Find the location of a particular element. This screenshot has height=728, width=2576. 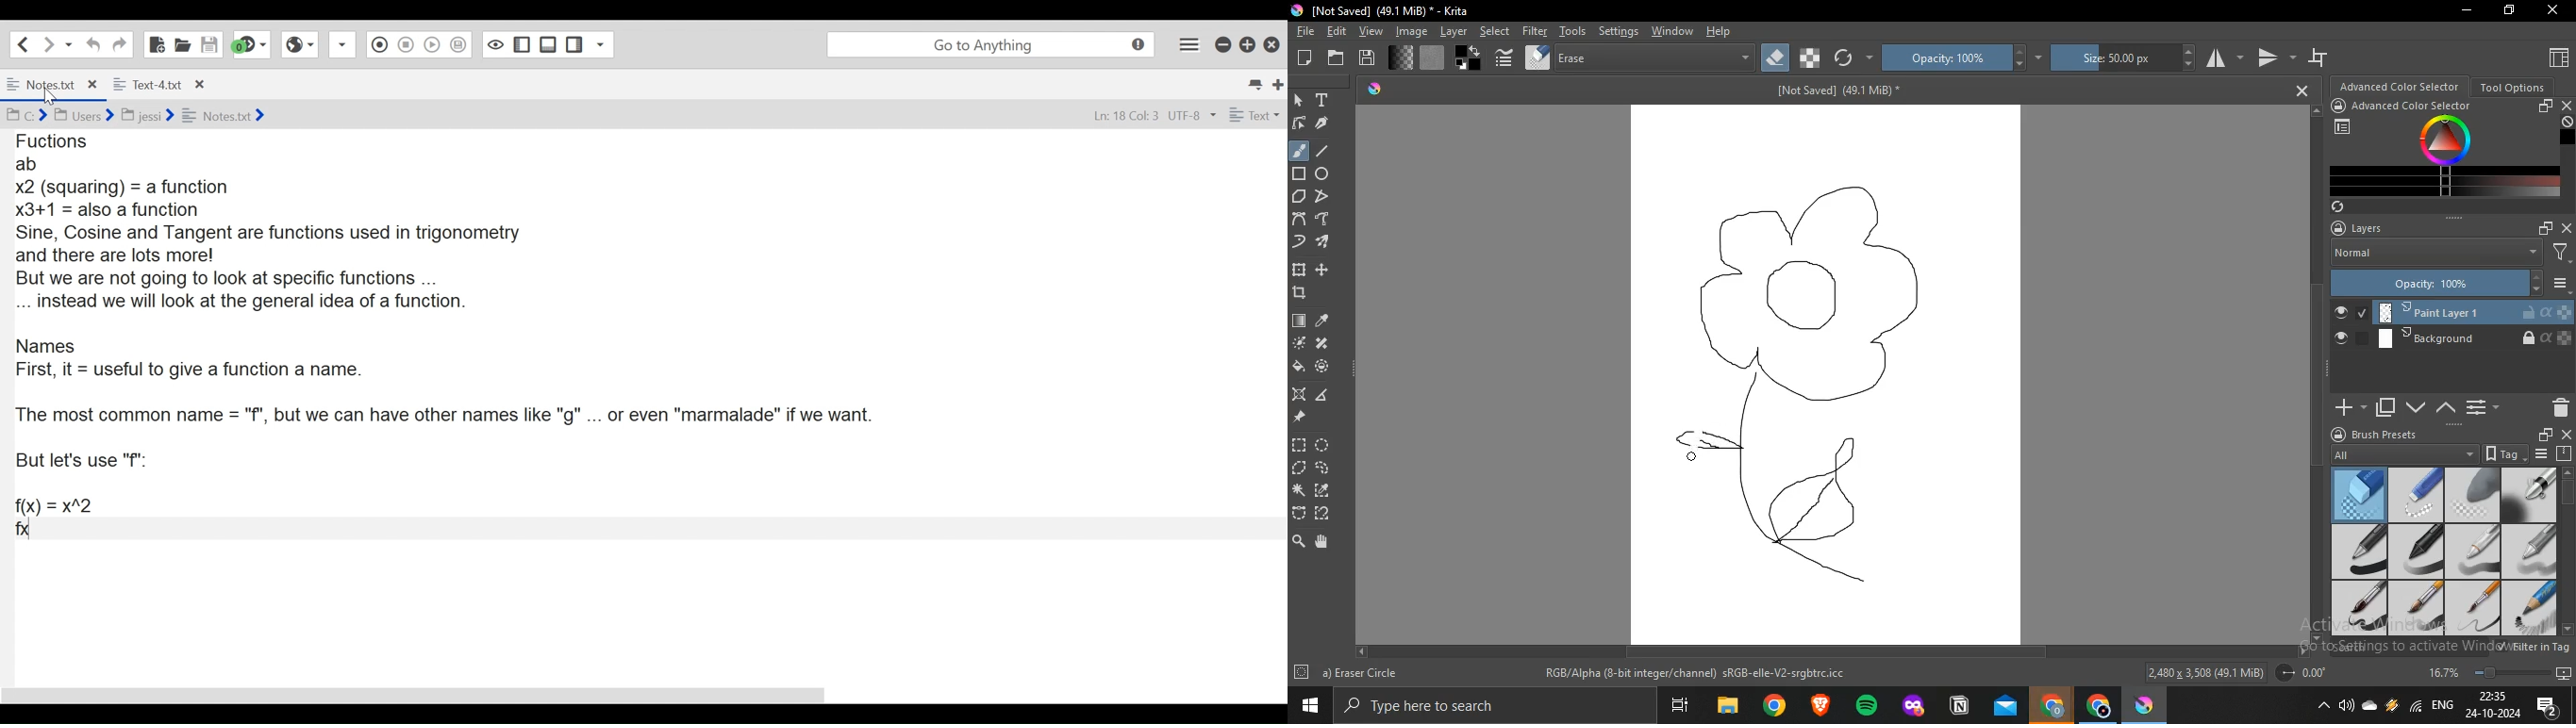

layers is located at coordinates (2367, 228).